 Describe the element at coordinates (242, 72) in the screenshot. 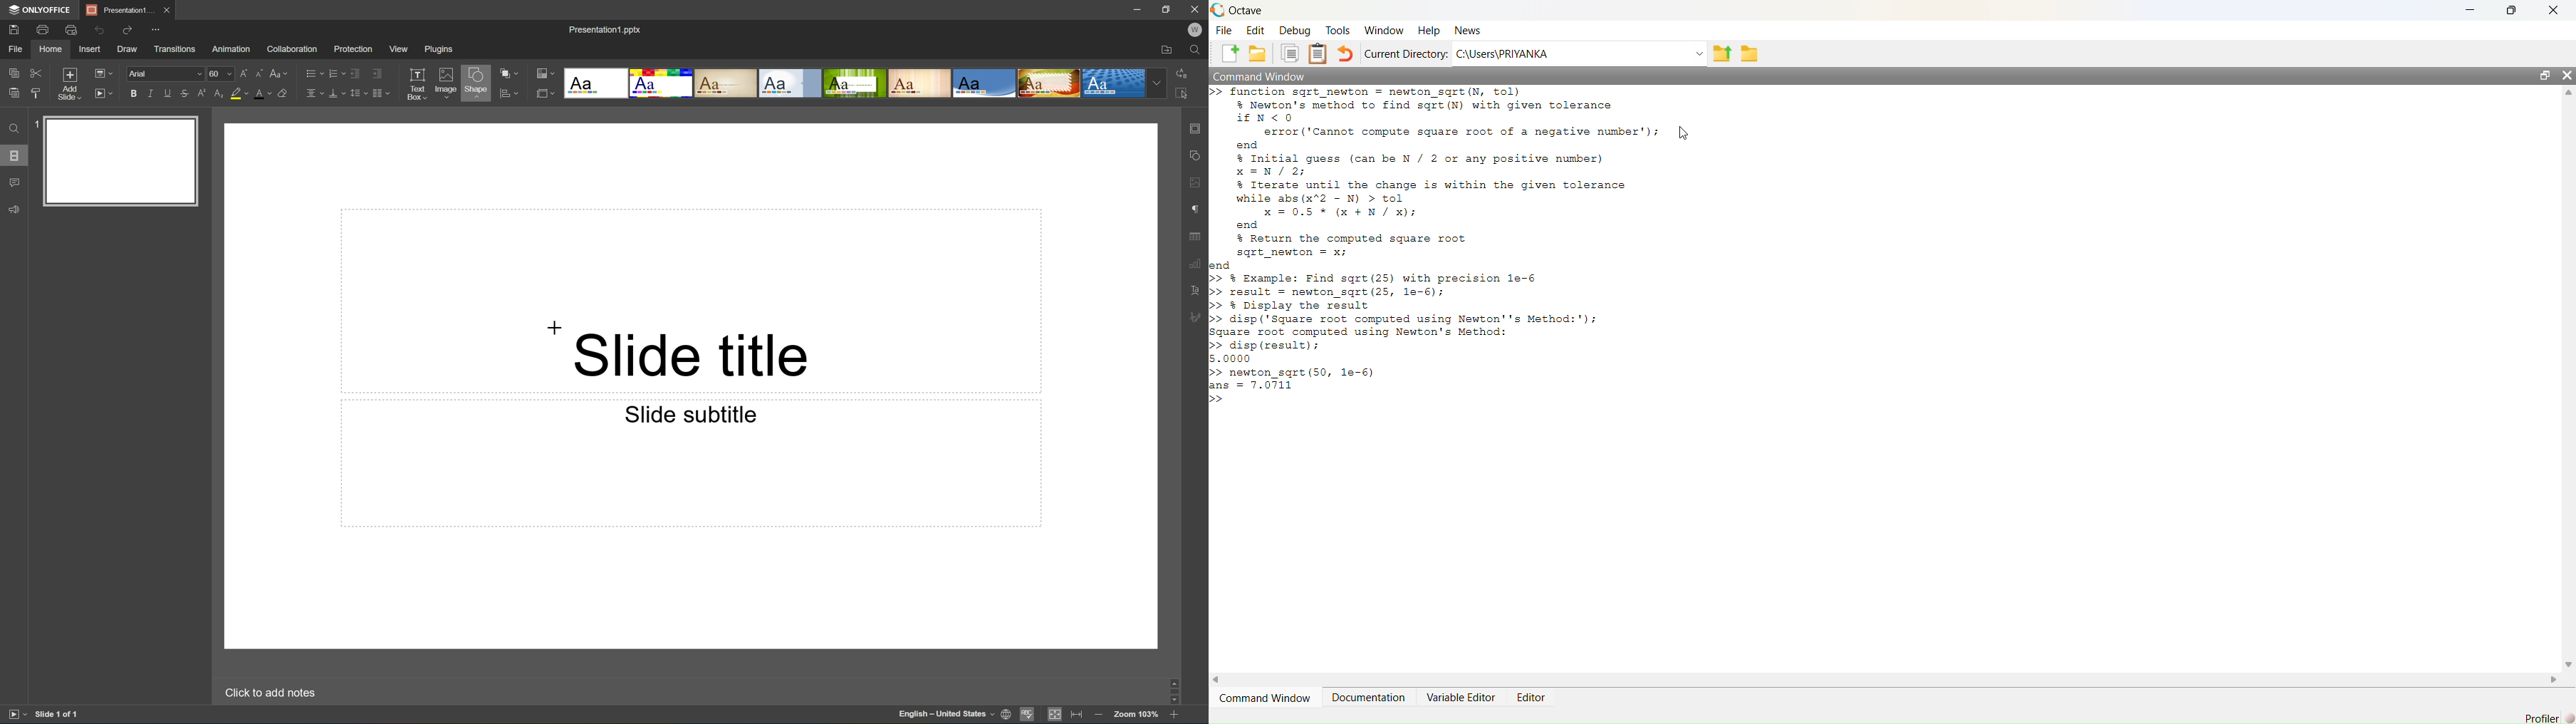

I see `Increment font size` at that location.